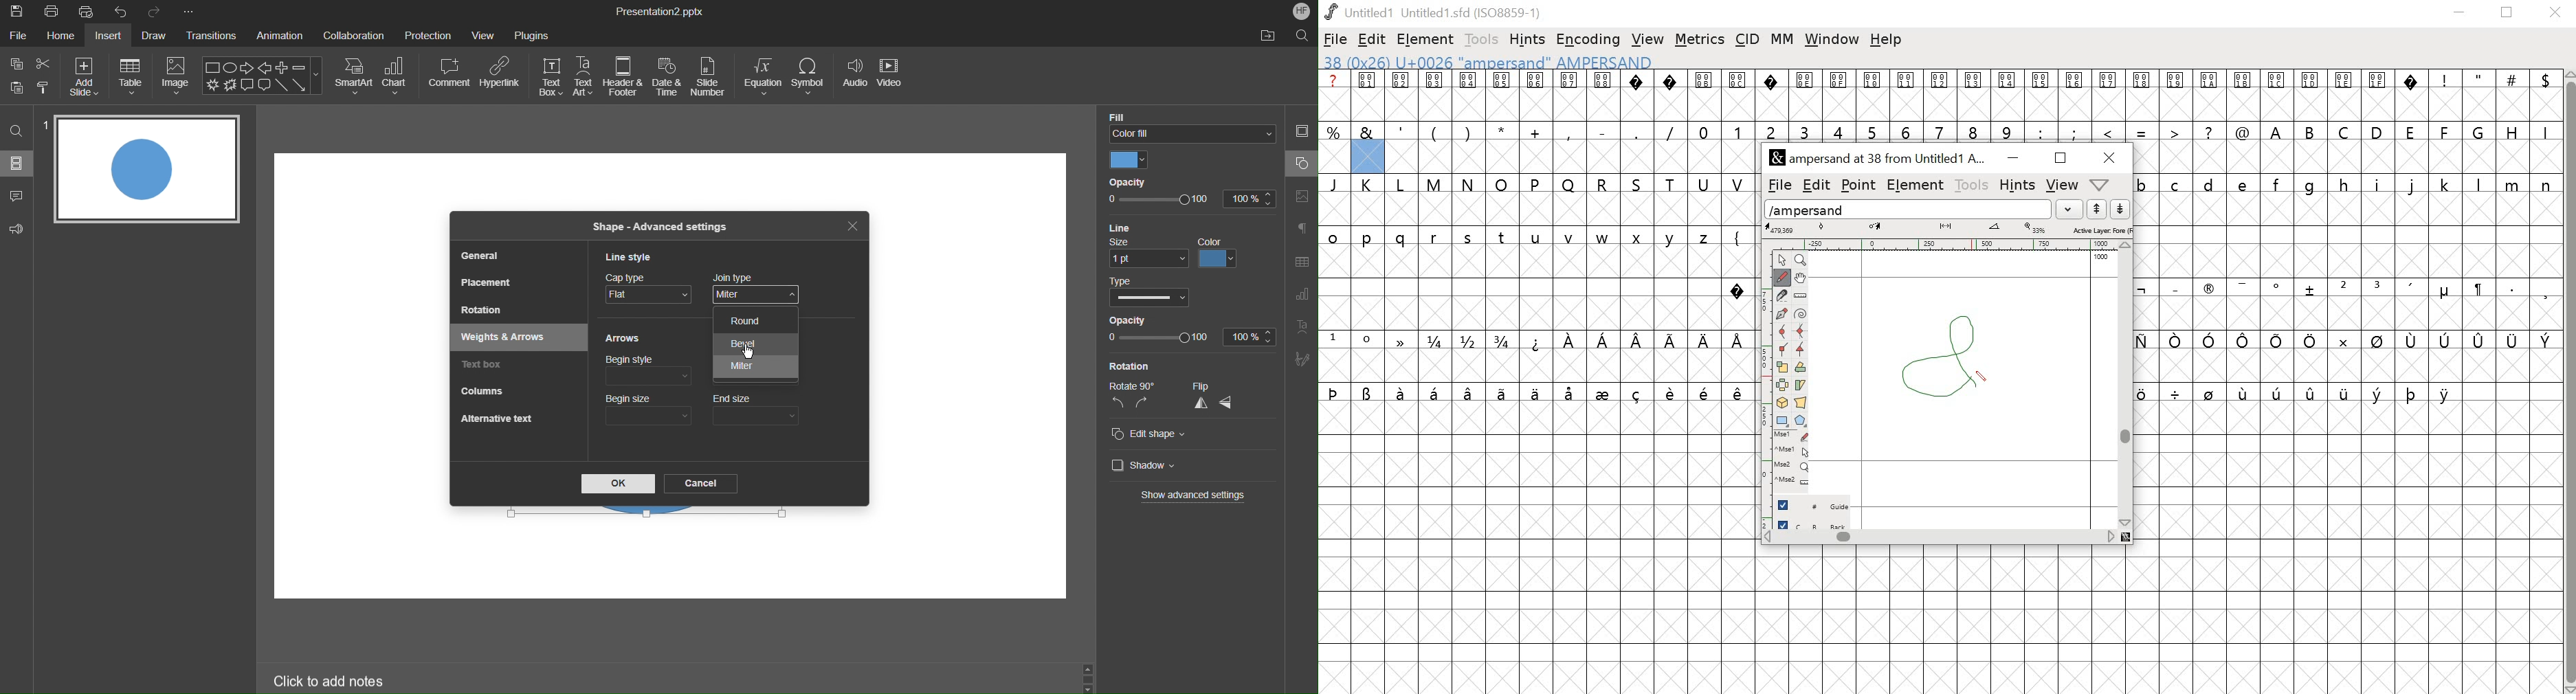 The image size is (2576, 700). What do you see at coordinates (2017, 186) in the screenshot?
I see `HINTS` at bounding box center [2017, 186].